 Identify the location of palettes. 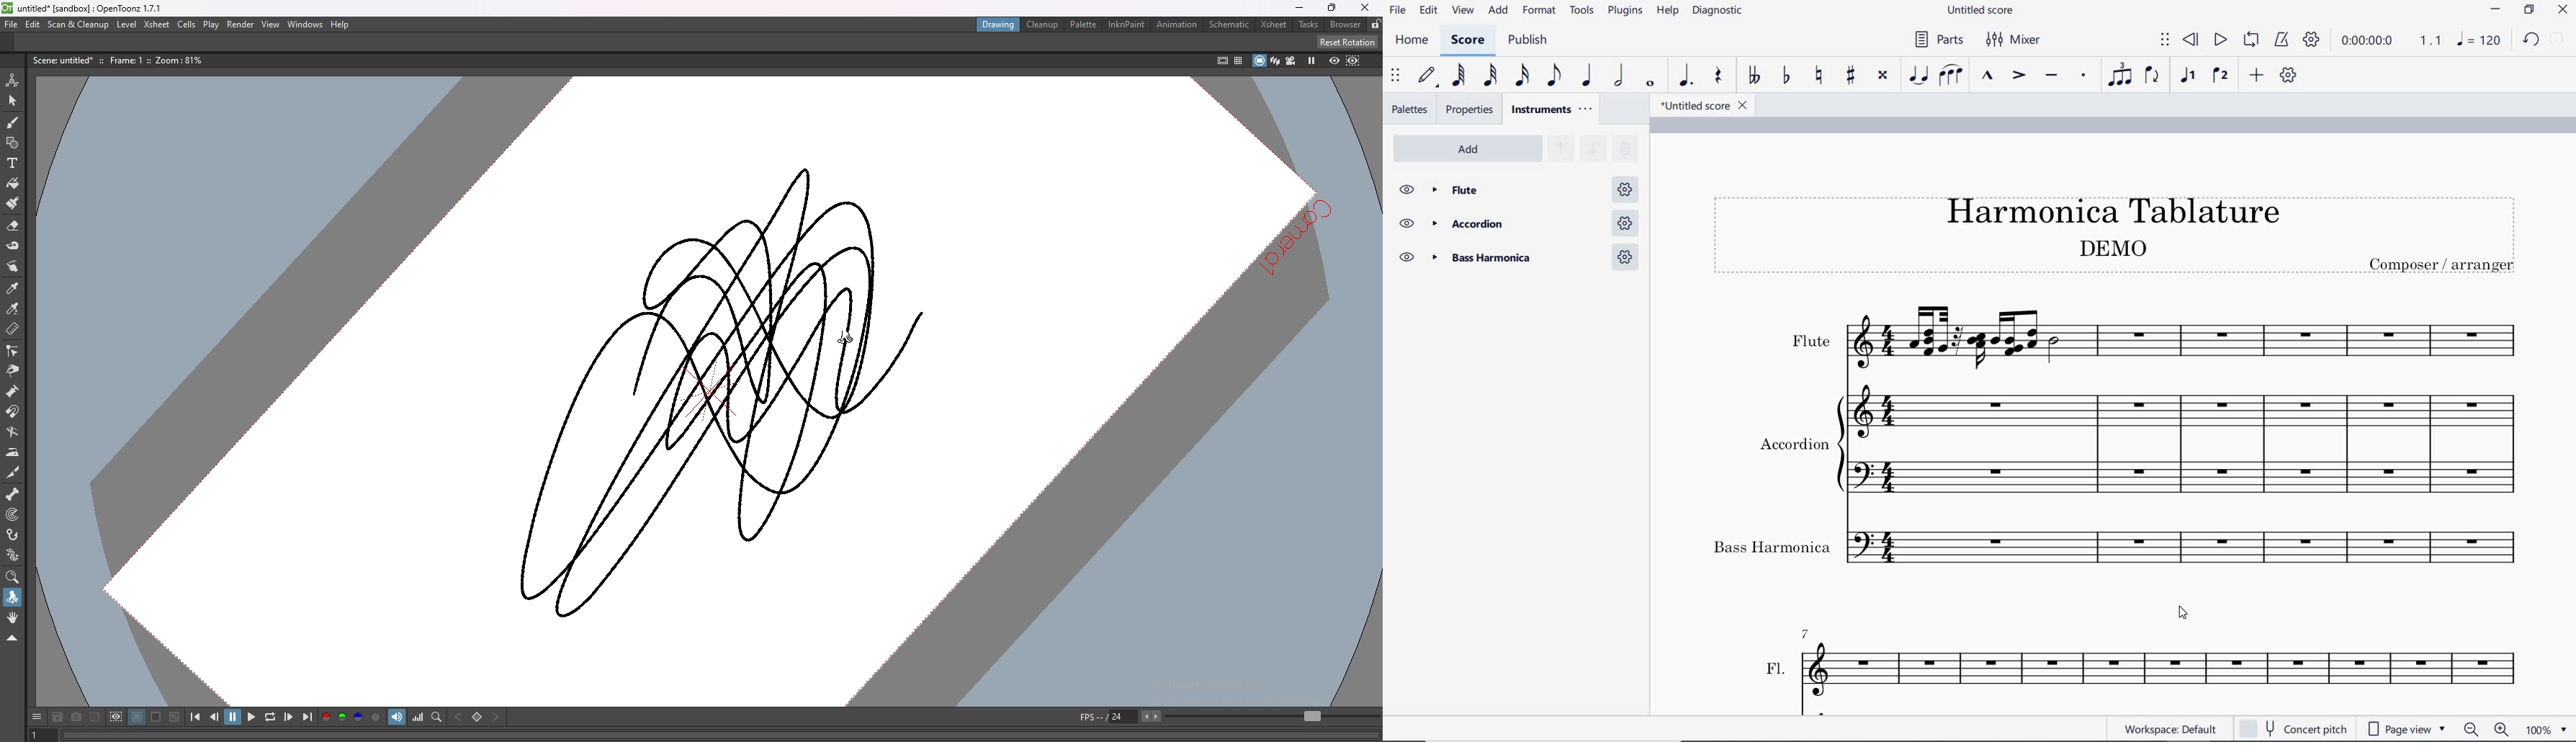
(1410, 109).